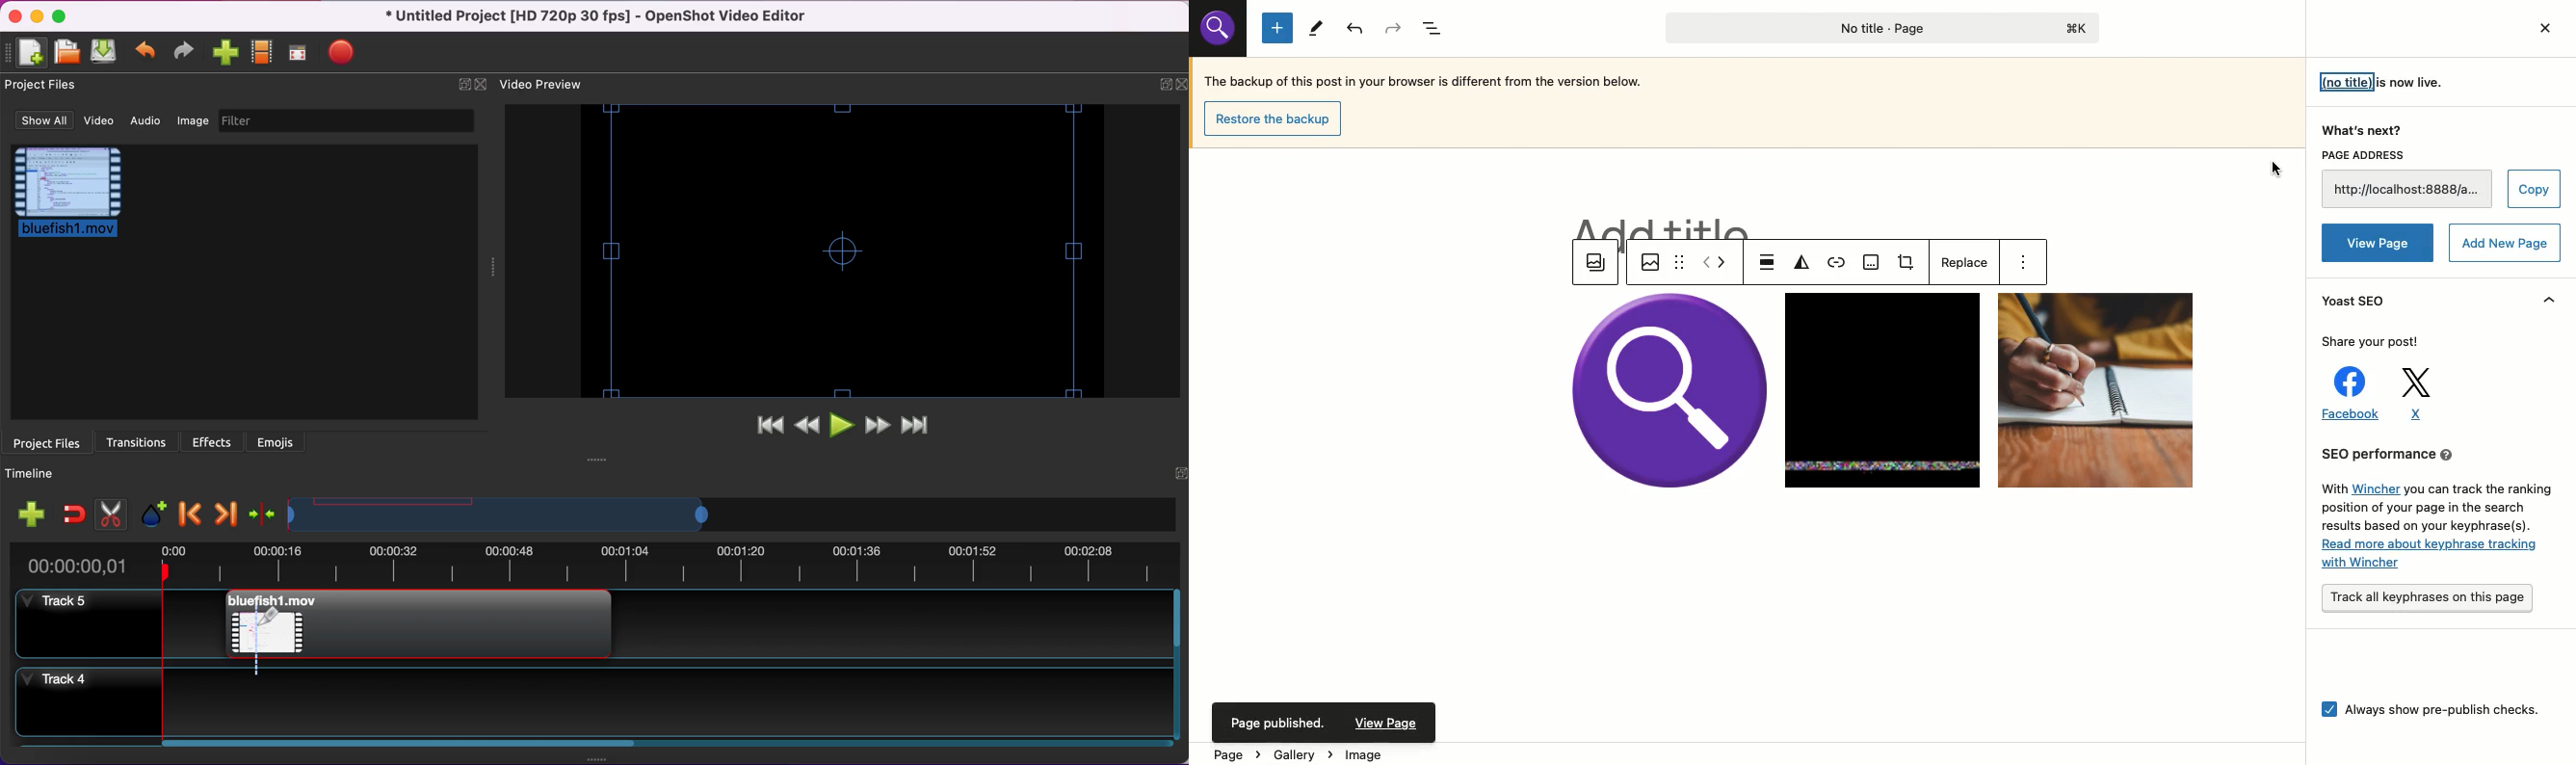  I want to click on close, so click(2540, 30).